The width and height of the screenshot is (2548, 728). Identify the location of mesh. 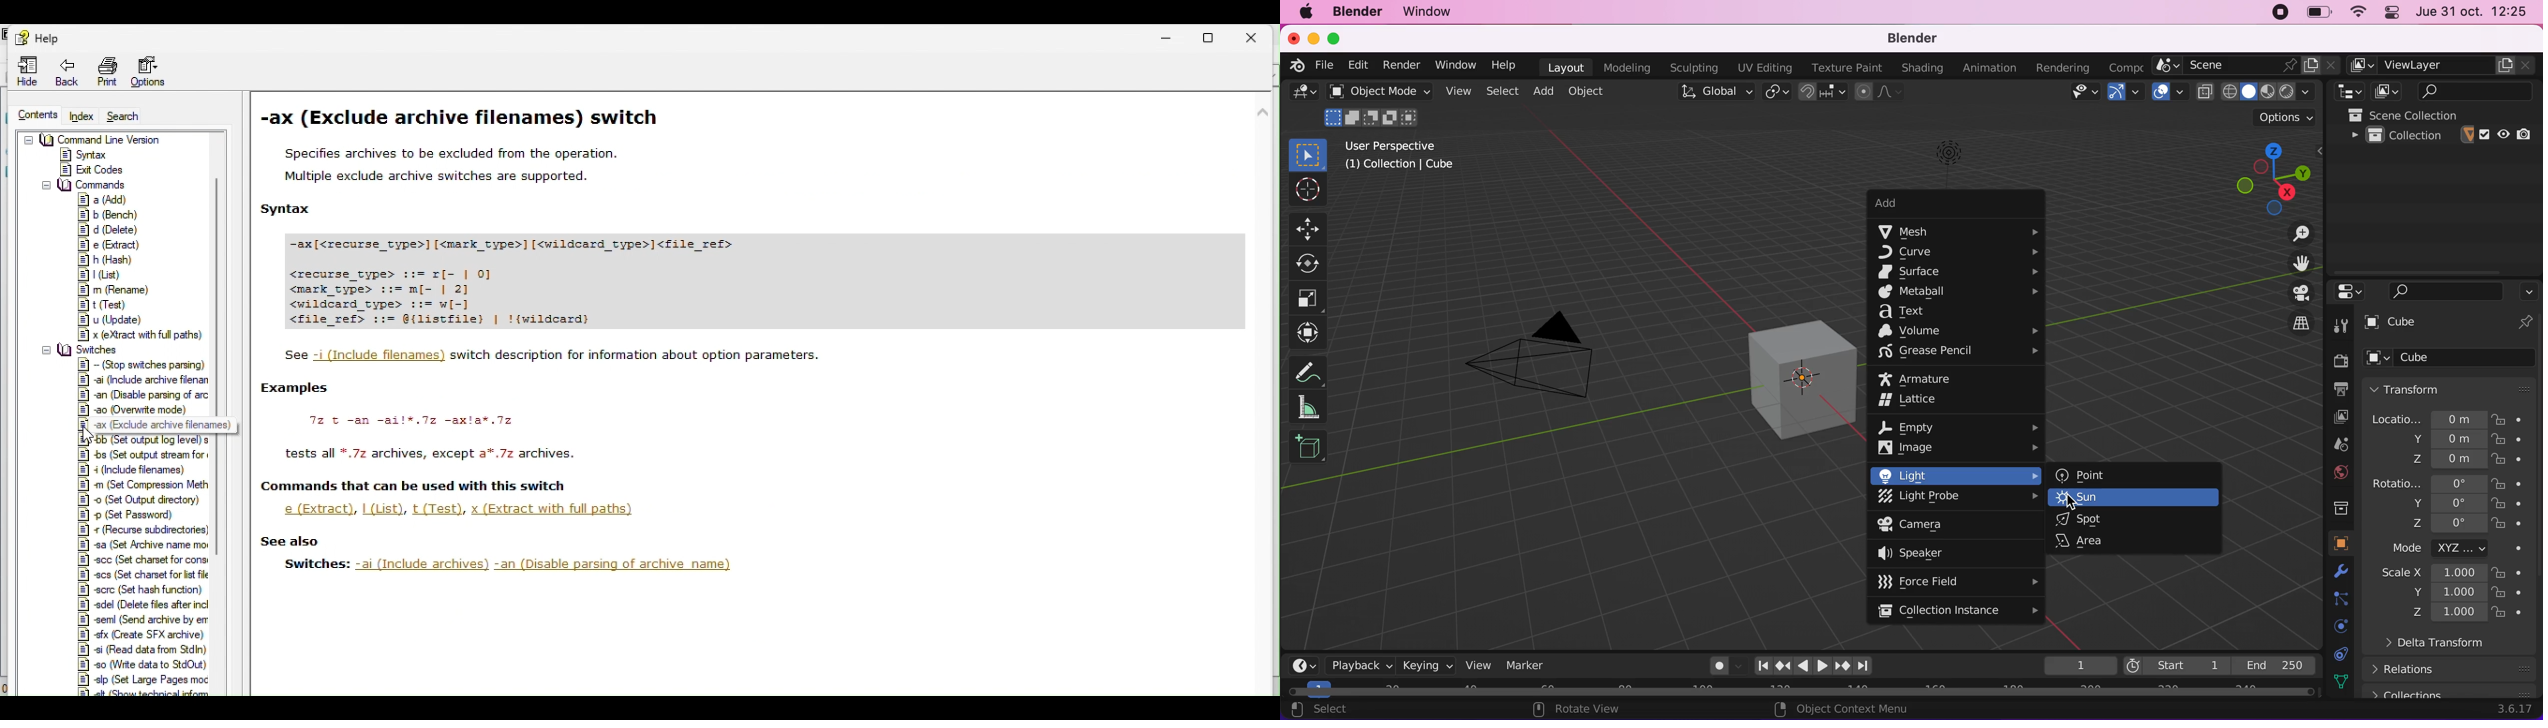
(1960, 231).